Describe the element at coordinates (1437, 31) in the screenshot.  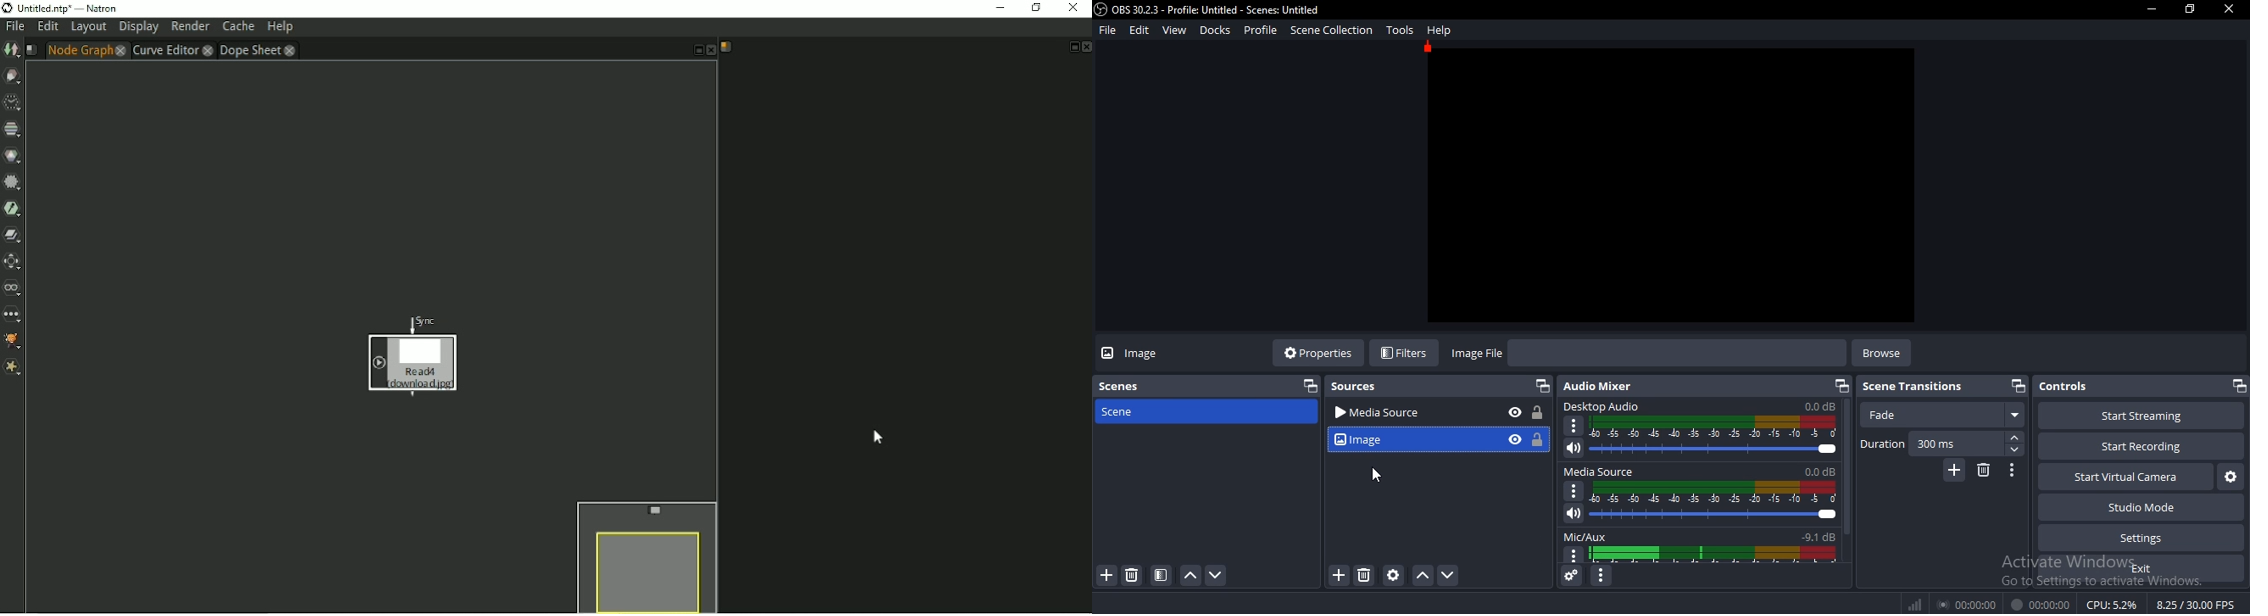
I see `help` at that location.